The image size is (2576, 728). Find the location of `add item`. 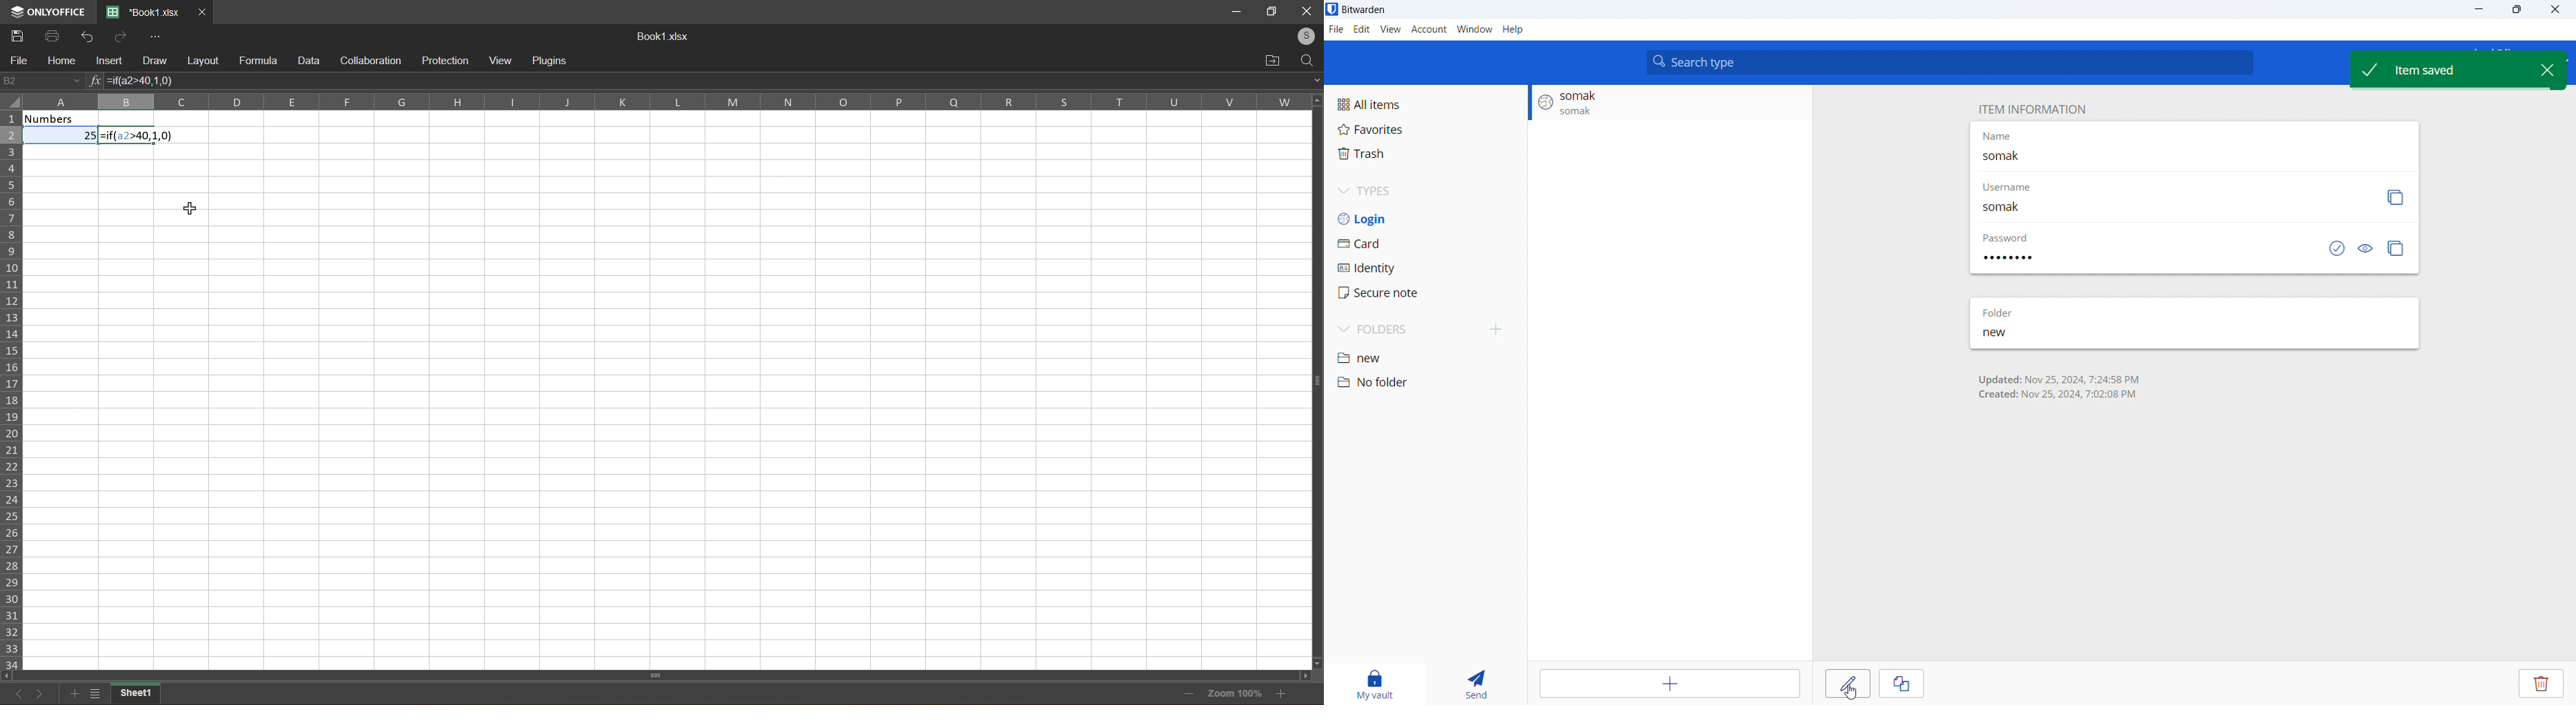

add item is located at coordinates (1672, 683).